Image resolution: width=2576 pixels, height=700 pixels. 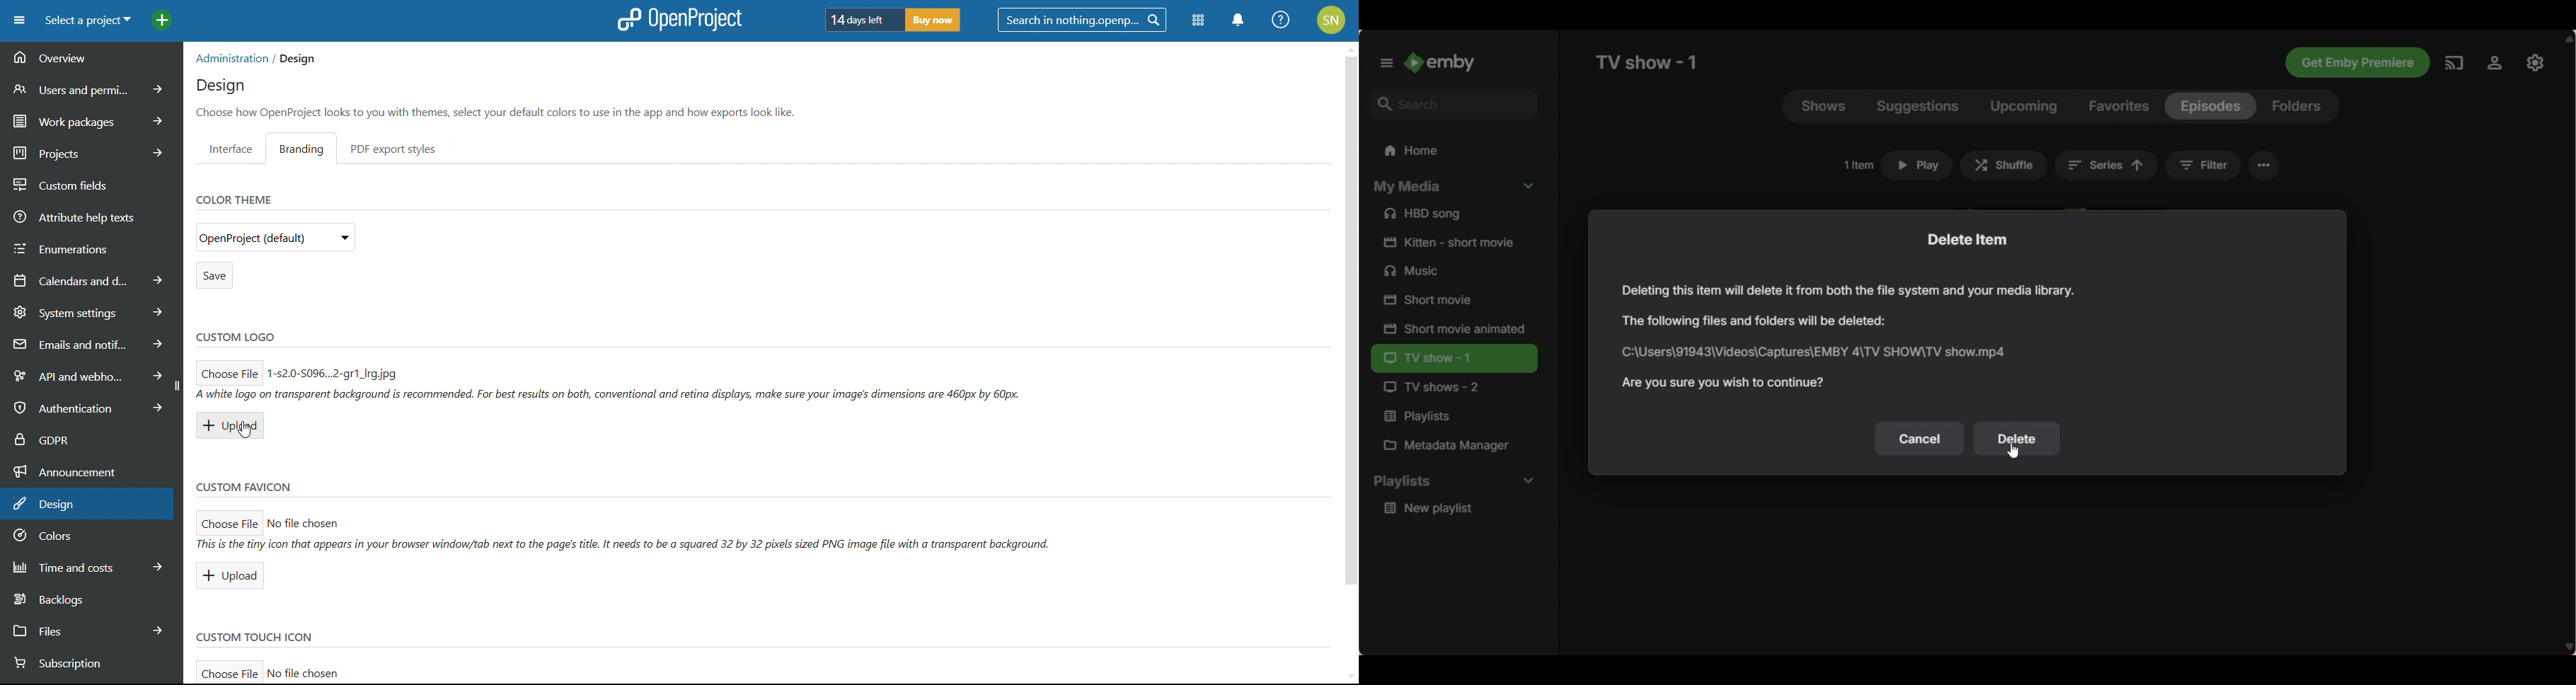 What do you see at coordinates (87, 504) in the screenshot?
I see `design selected` at bounding box center [87, 504].